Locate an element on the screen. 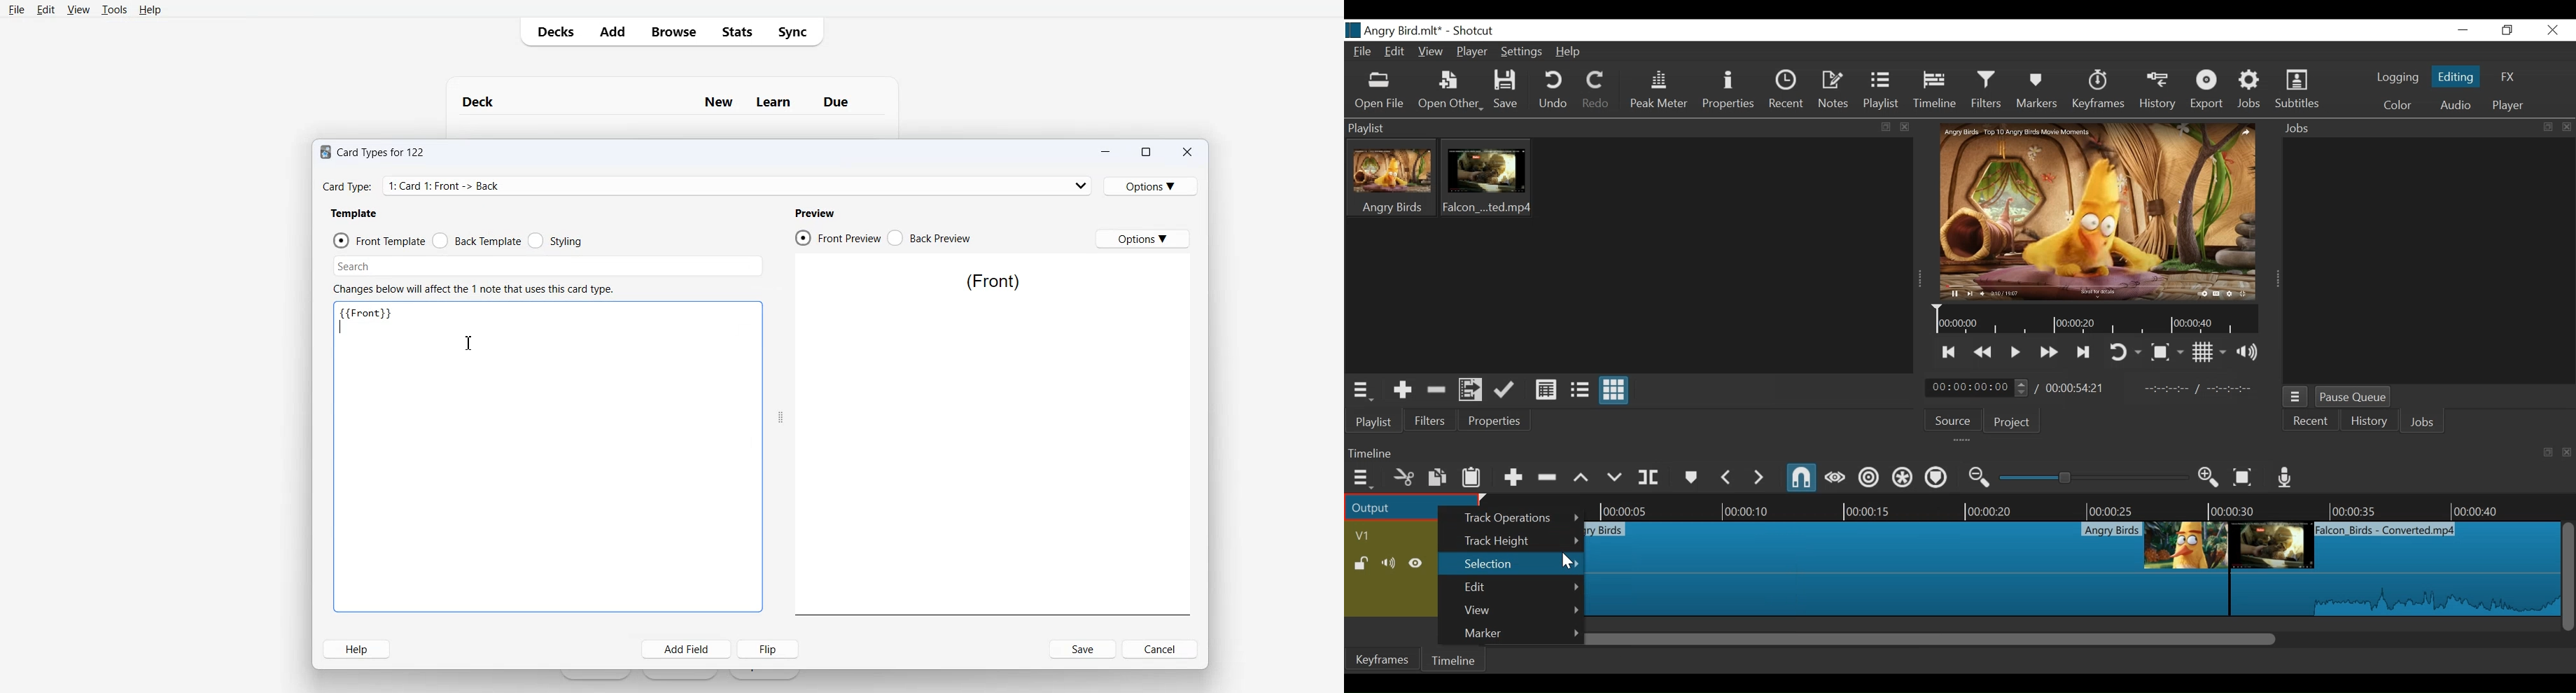  Cut is located at coordinates (1403, 477).